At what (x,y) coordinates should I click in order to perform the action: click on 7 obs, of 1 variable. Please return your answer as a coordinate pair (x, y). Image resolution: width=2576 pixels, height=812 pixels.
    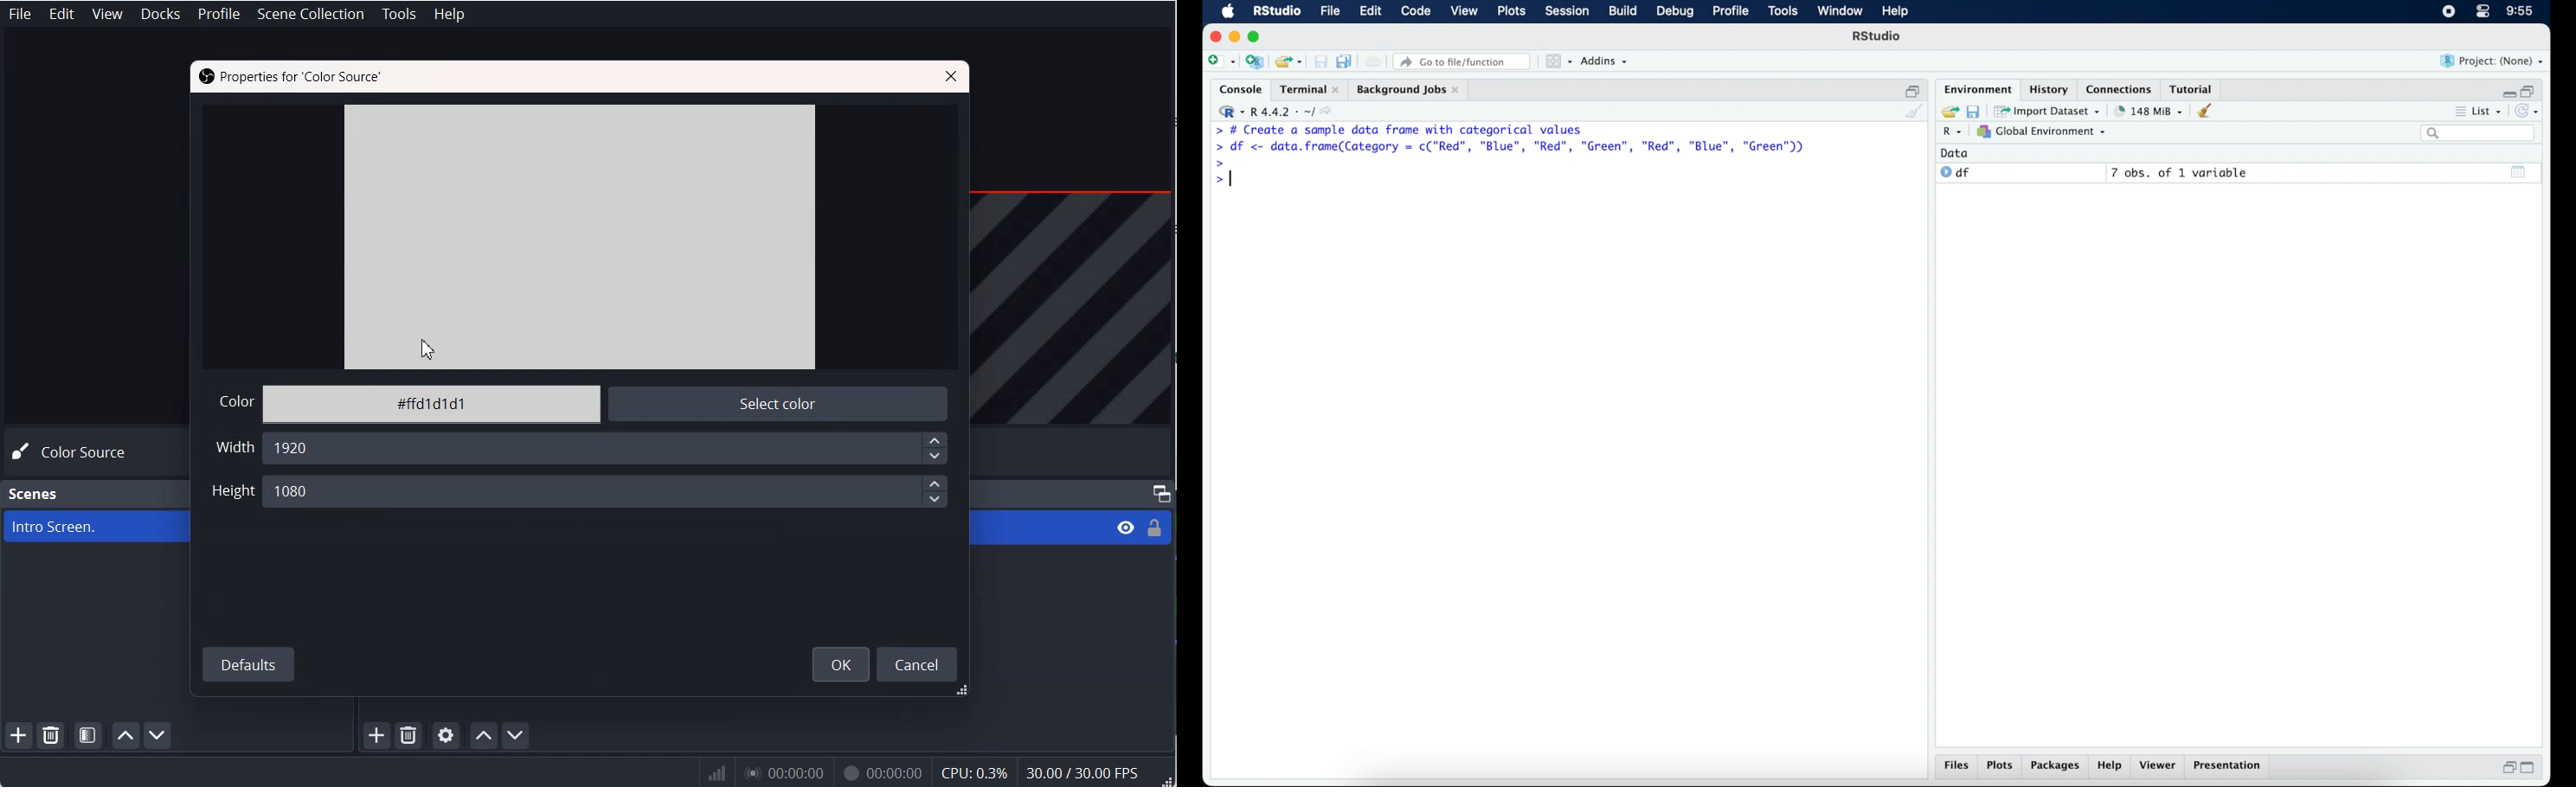
    Looking at the image, I should click on (2180, 173).